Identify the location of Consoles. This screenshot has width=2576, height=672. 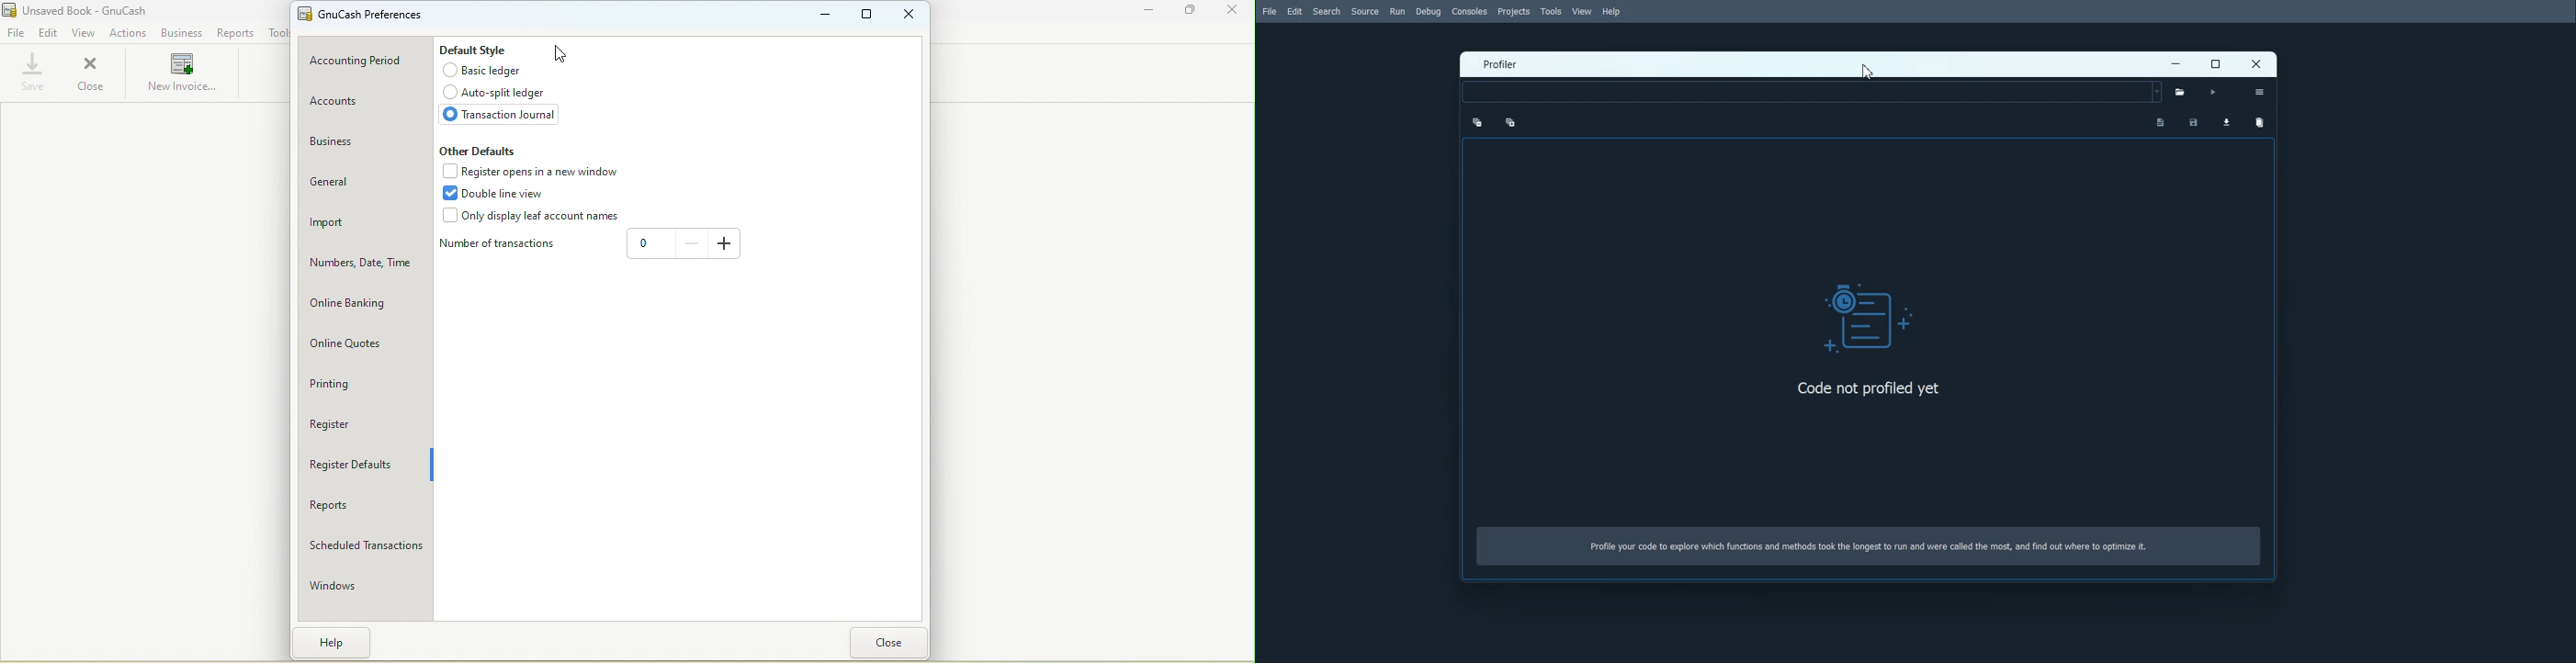
(1470, 12).